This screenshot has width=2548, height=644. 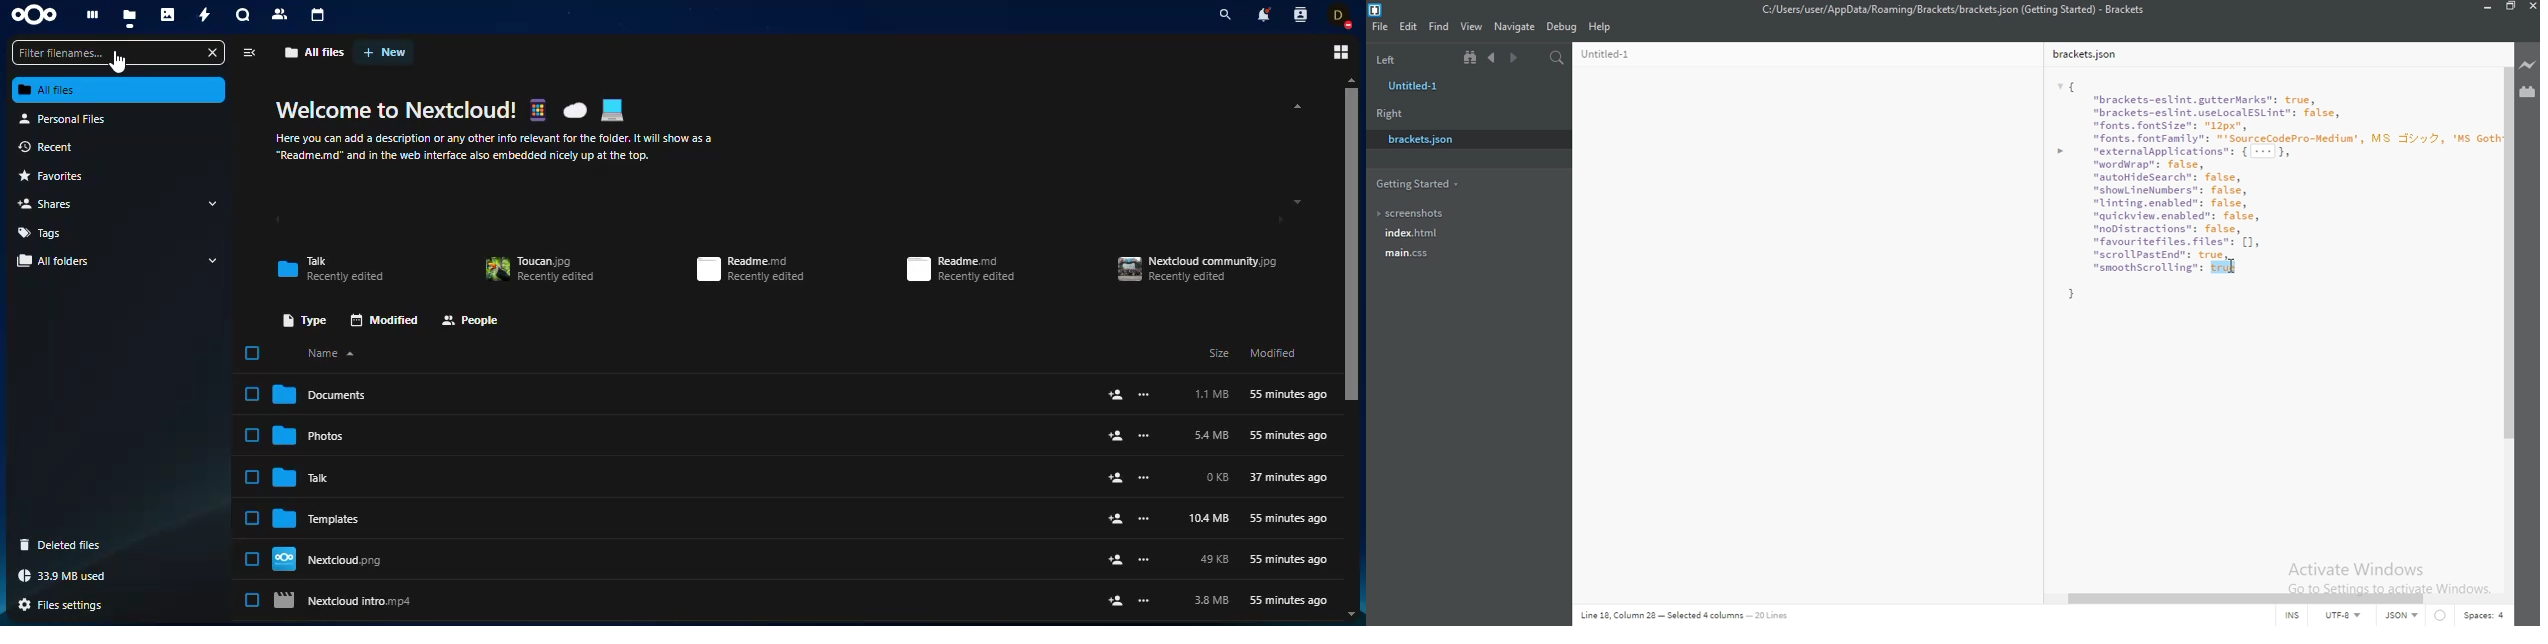 What do you see at coordinates (1294, 106) in the screenshot?
I see `scroll up` at bounding box center [1294, 106].